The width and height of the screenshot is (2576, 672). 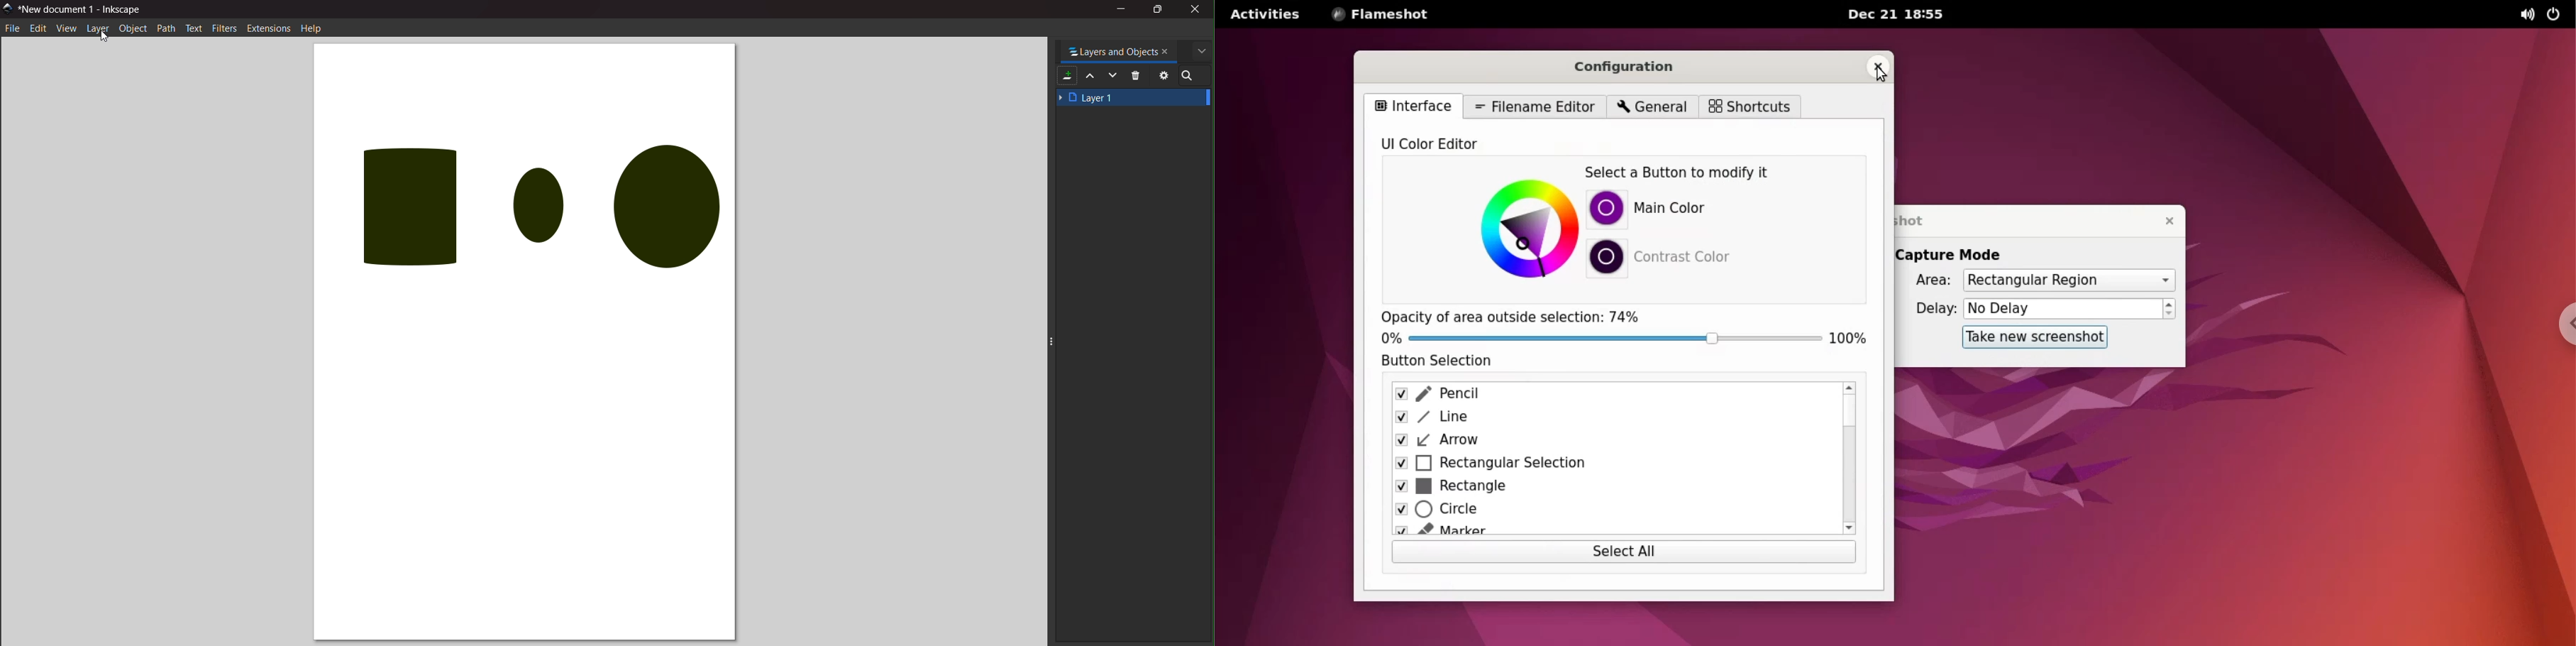 I want to click on add layer, so click(x=1066, y=77).